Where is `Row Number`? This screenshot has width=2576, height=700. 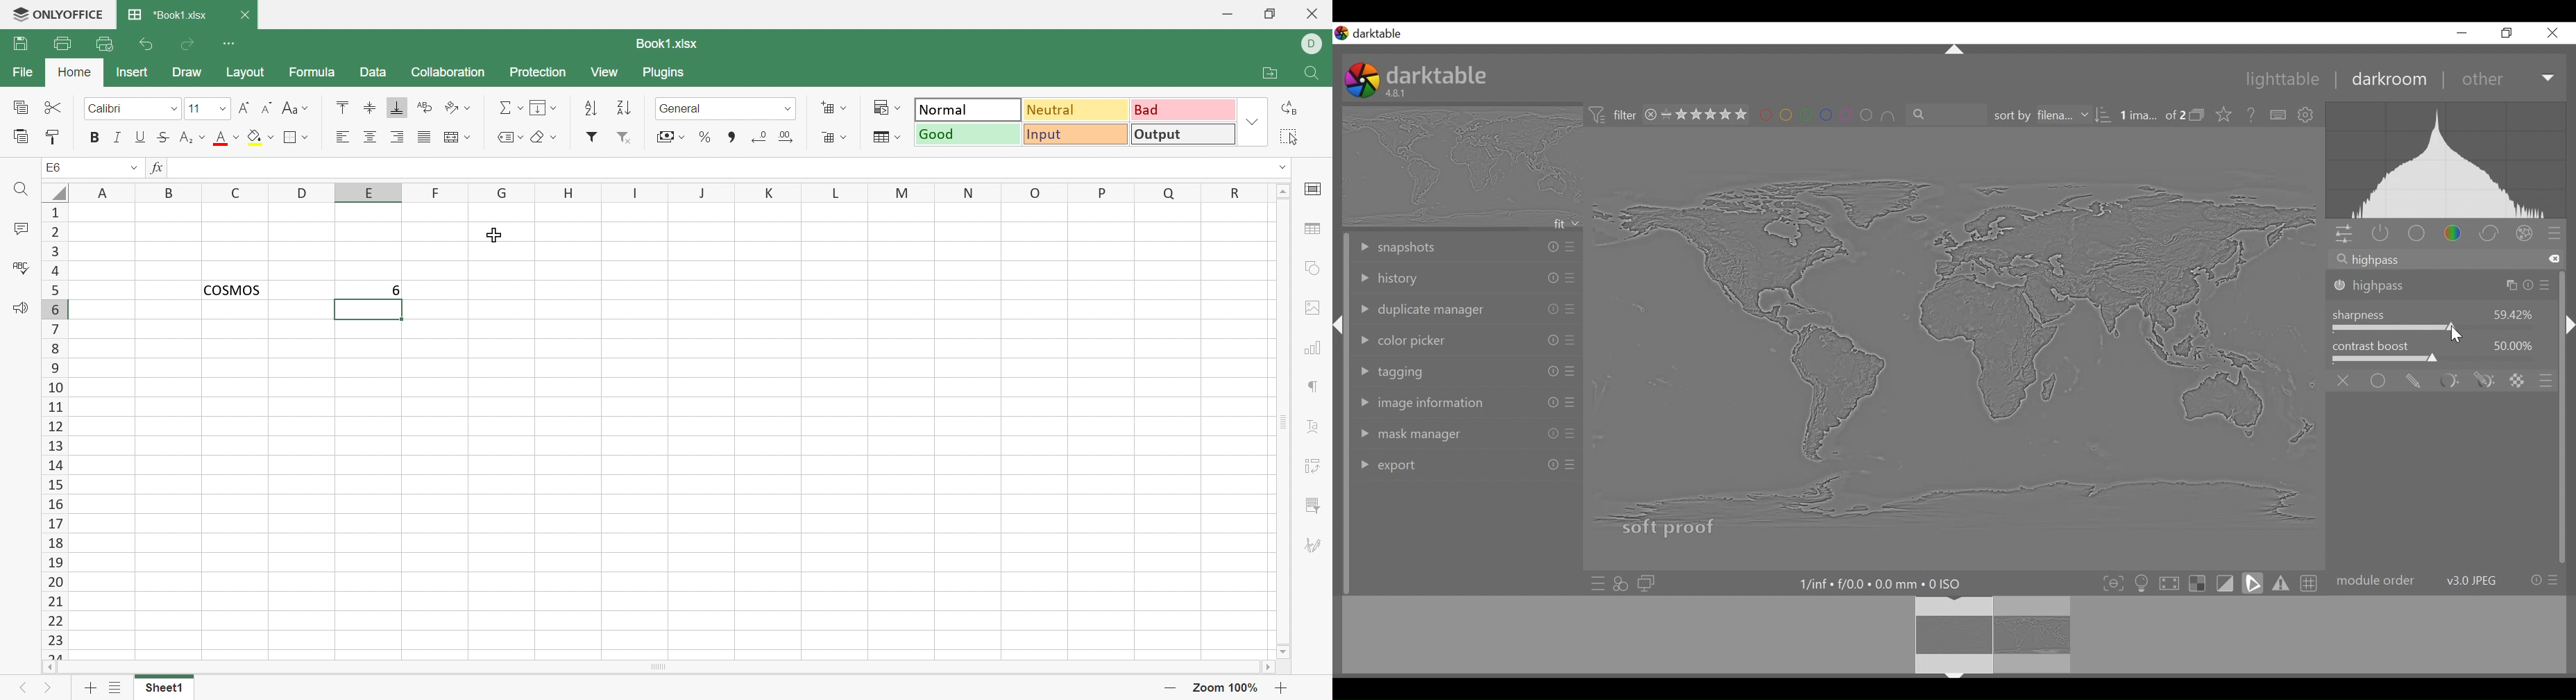 Row Number is located at coordinates (53, 431).